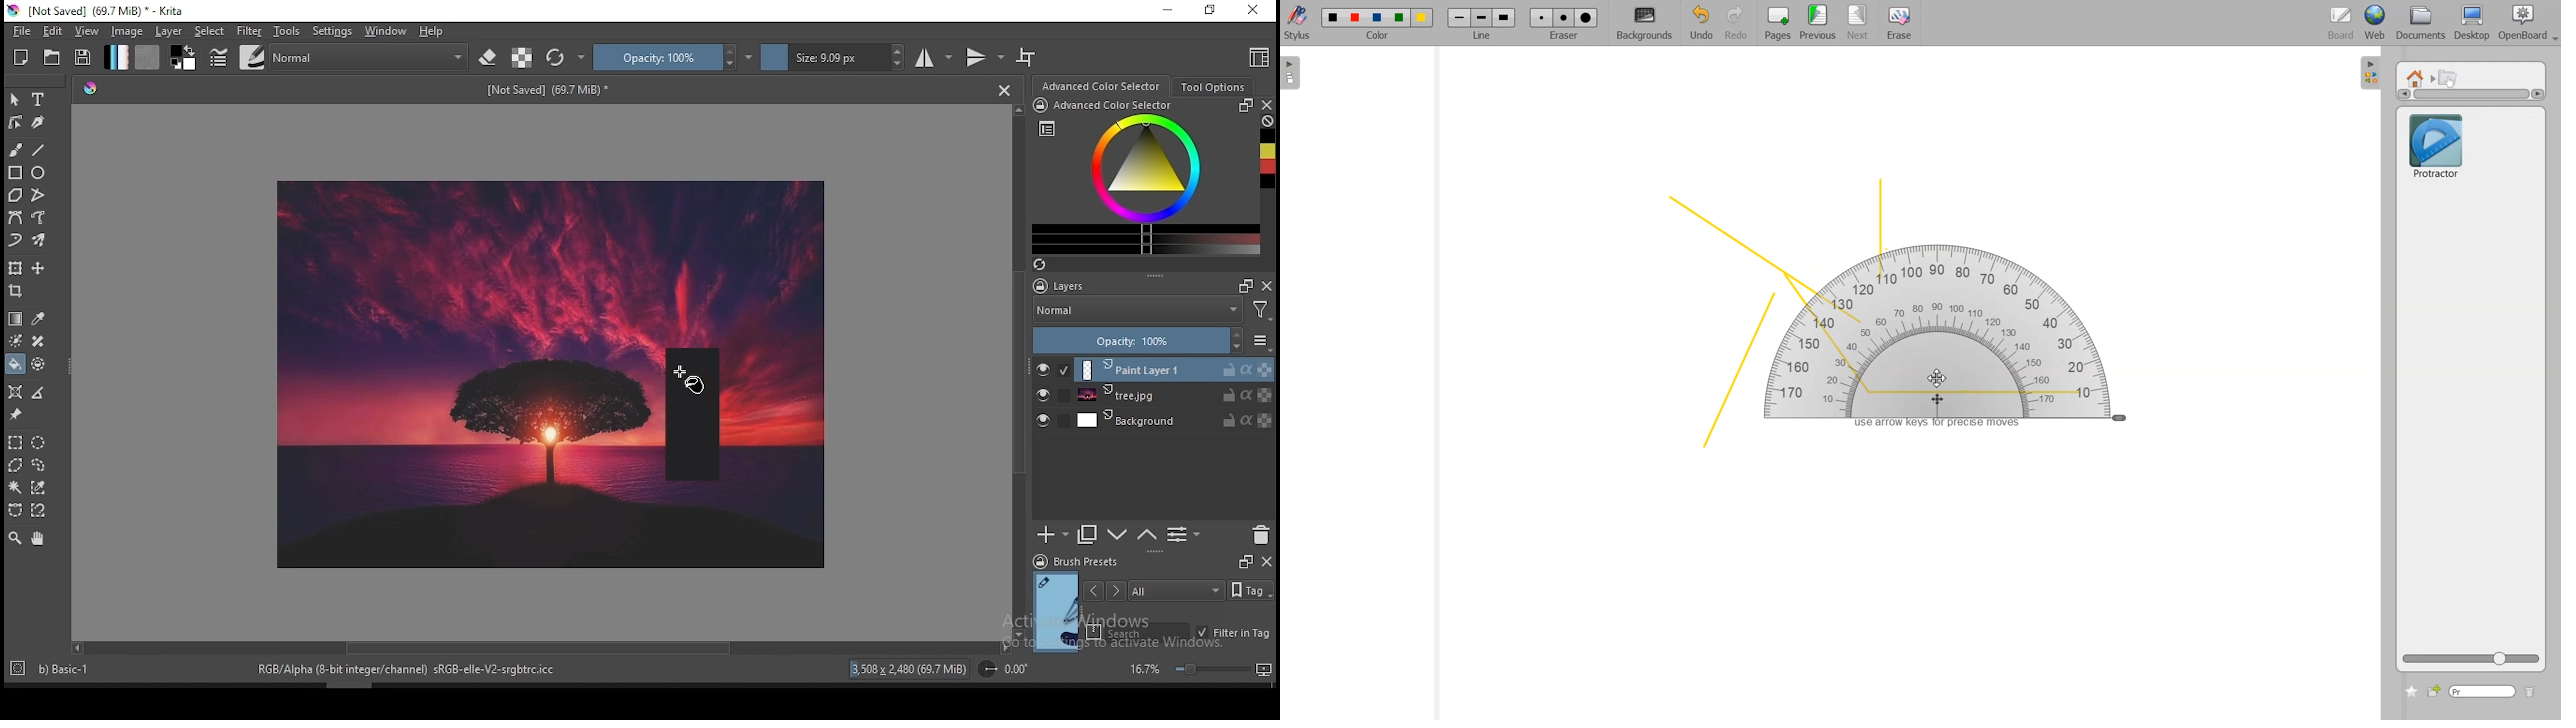 This screenshot has width=2576, height=728. What do you see at coordinates (566, 58) in the screenshot?
I see `reload original preset` at bounding box center [566, 58].